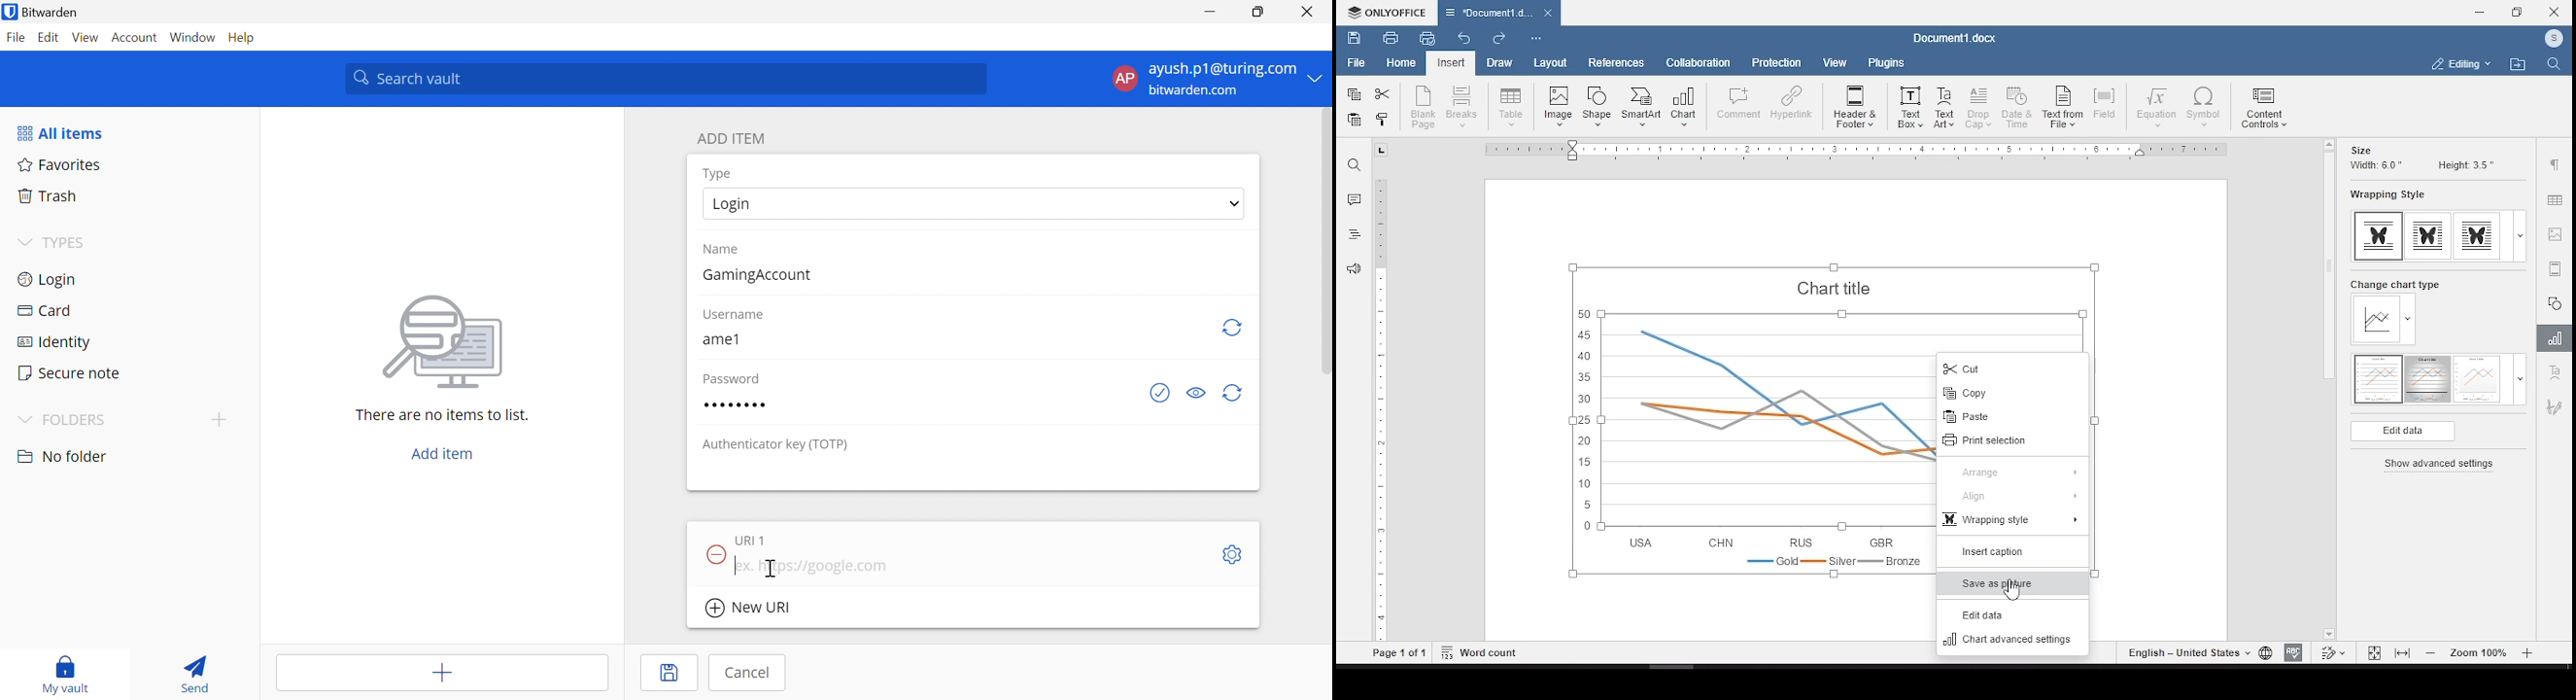  What do you see at coordinates (2264, 652) in the screenshot?
I see `set document language` at bounding box center [2264, 652].